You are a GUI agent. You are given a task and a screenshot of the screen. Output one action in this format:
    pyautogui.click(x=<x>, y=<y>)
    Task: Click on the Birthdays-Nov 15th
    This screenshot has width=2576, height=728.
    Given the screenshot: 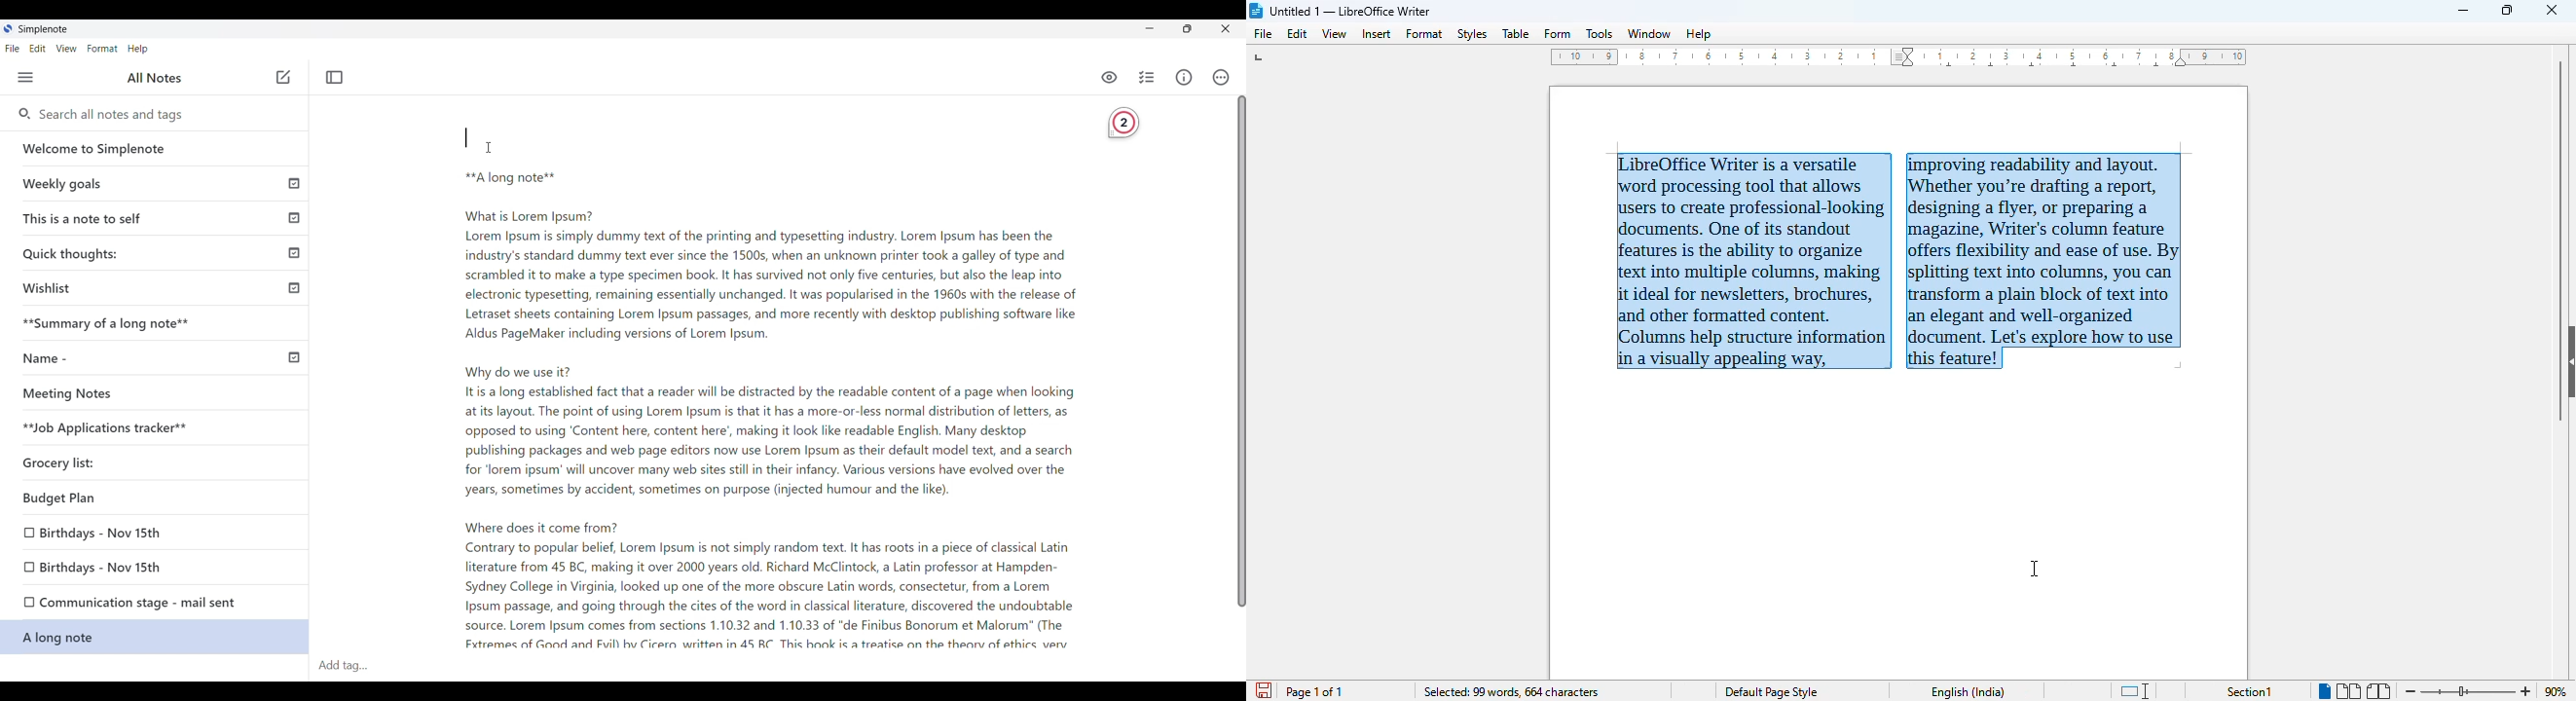 What is the action you would take?
    pyautogui.click(x=140, y=565)
    